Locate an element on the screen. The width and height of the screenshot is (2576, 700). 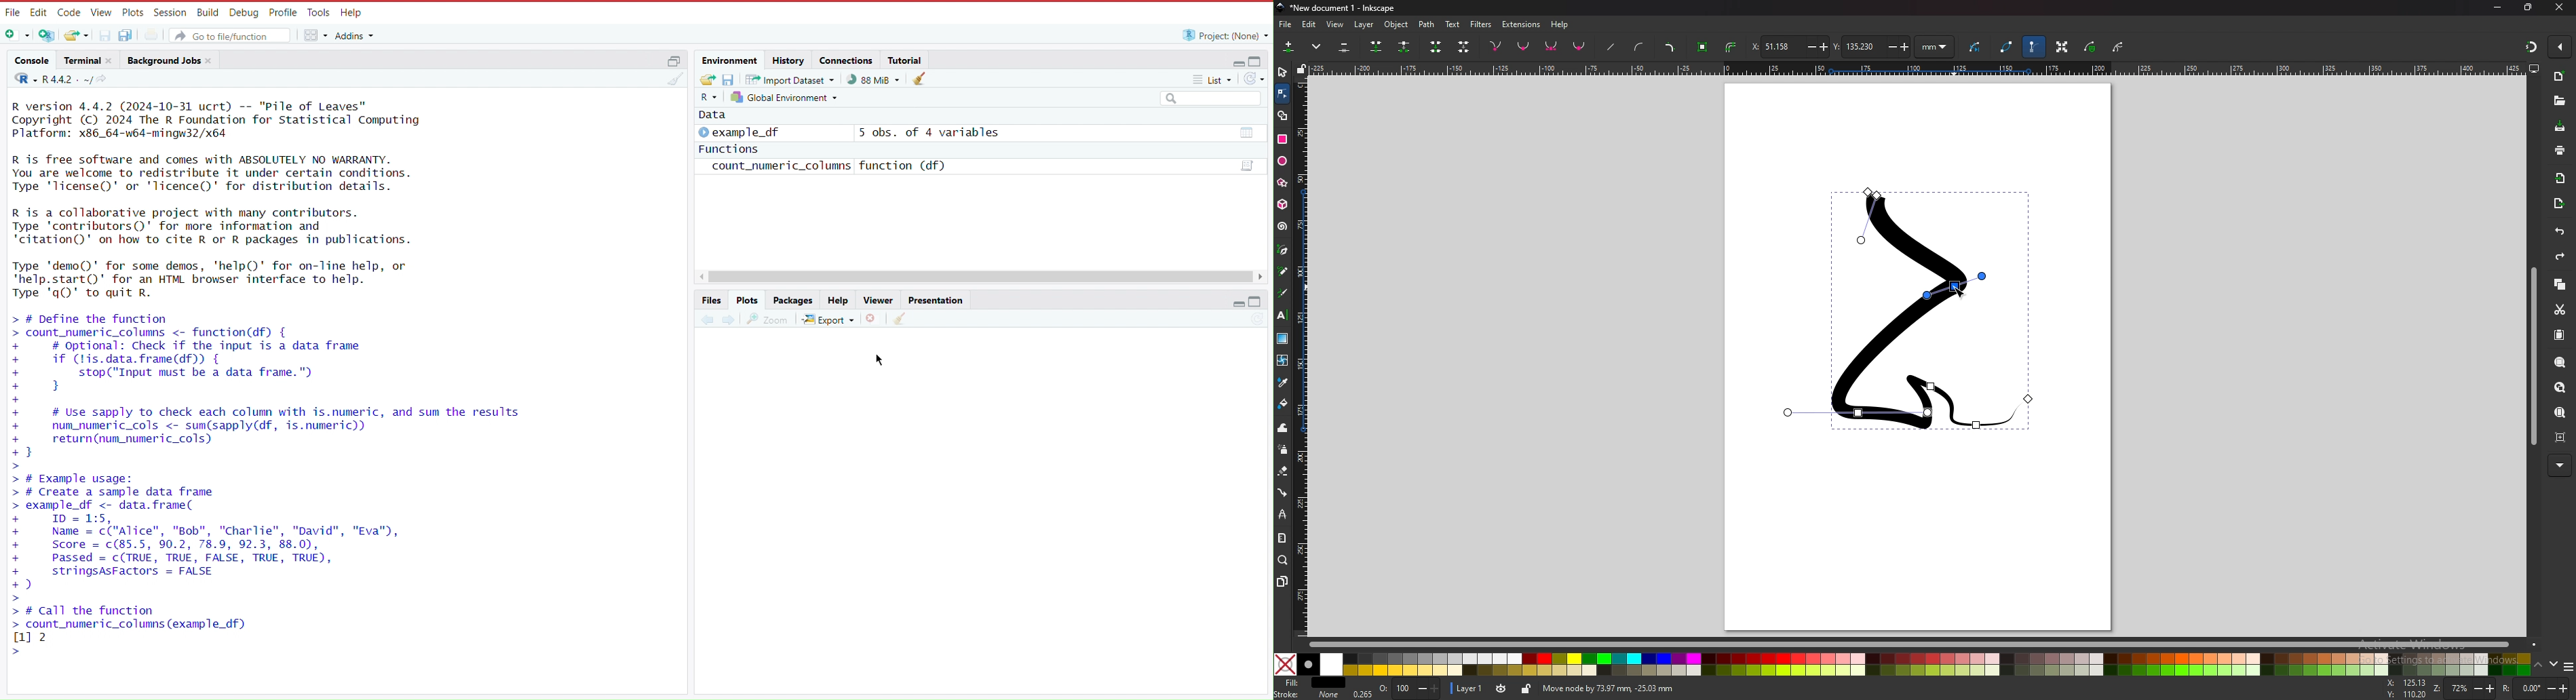
Tutorial is located at coordinates (907, 59).